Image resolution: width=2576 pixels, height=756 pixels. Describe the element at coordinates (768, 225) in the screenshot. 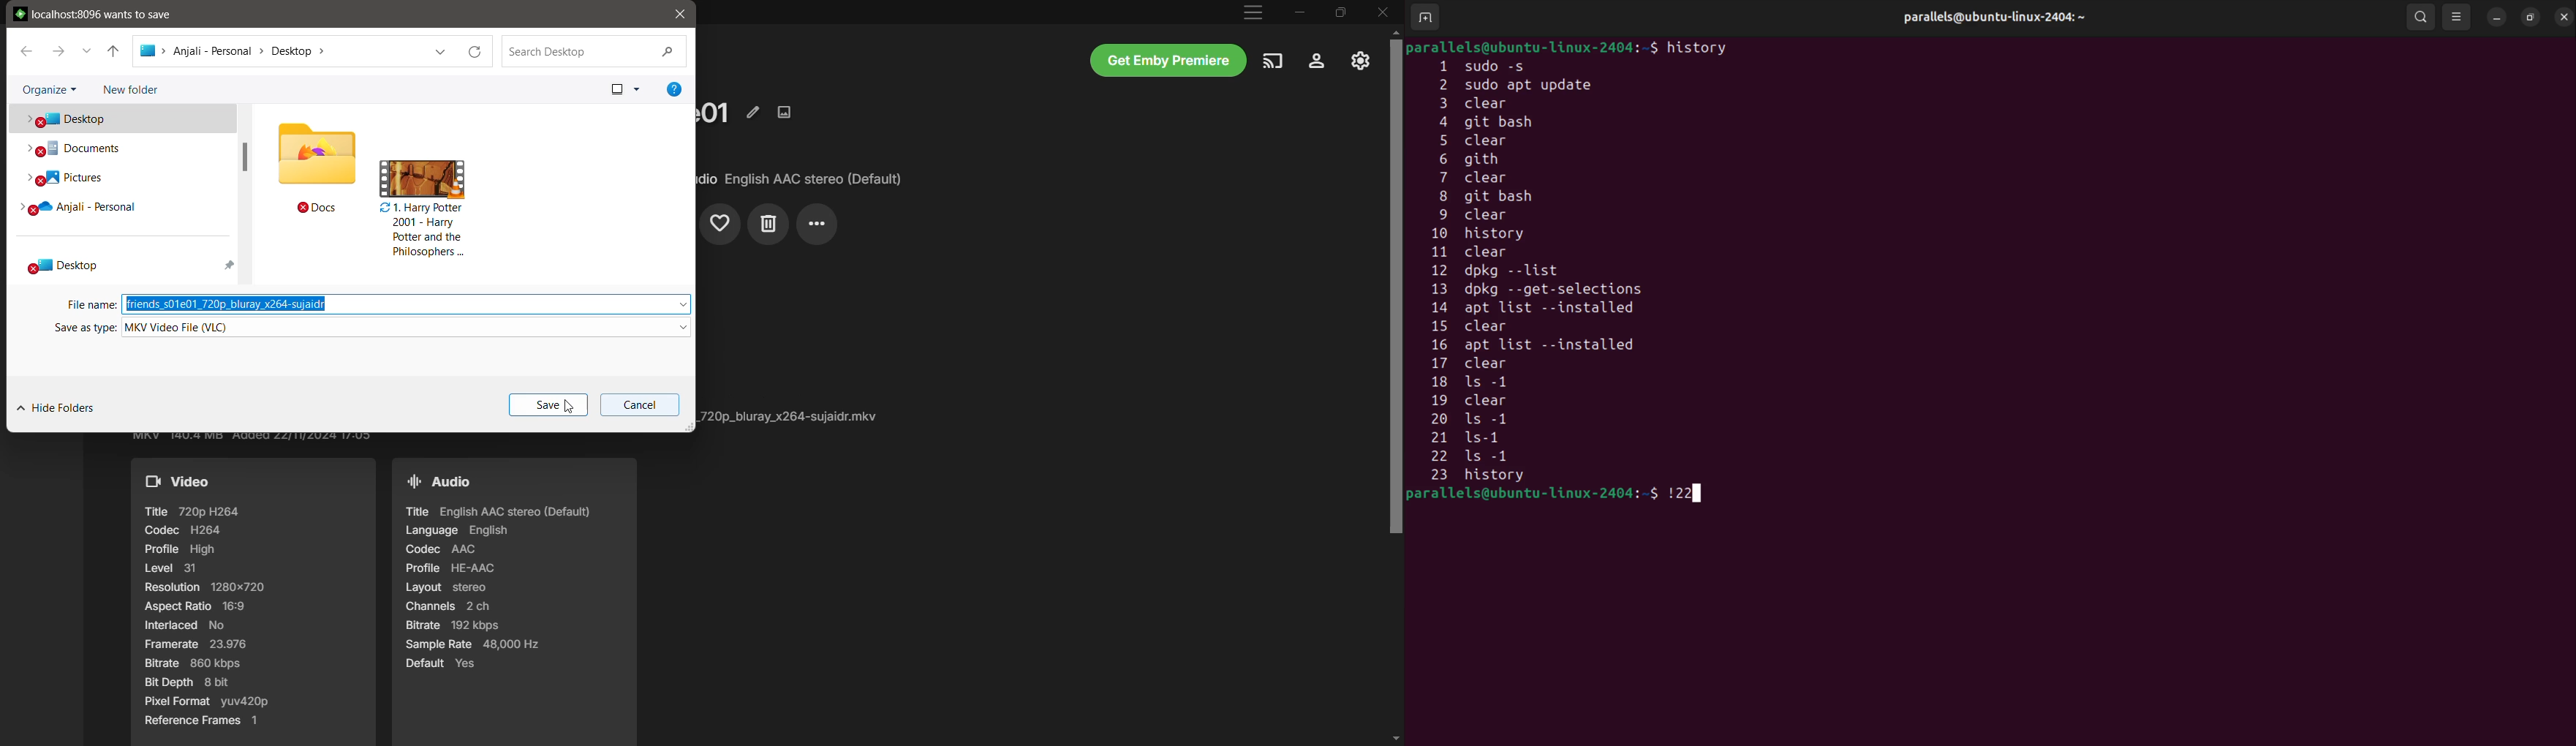

I see `Delete` at that location.